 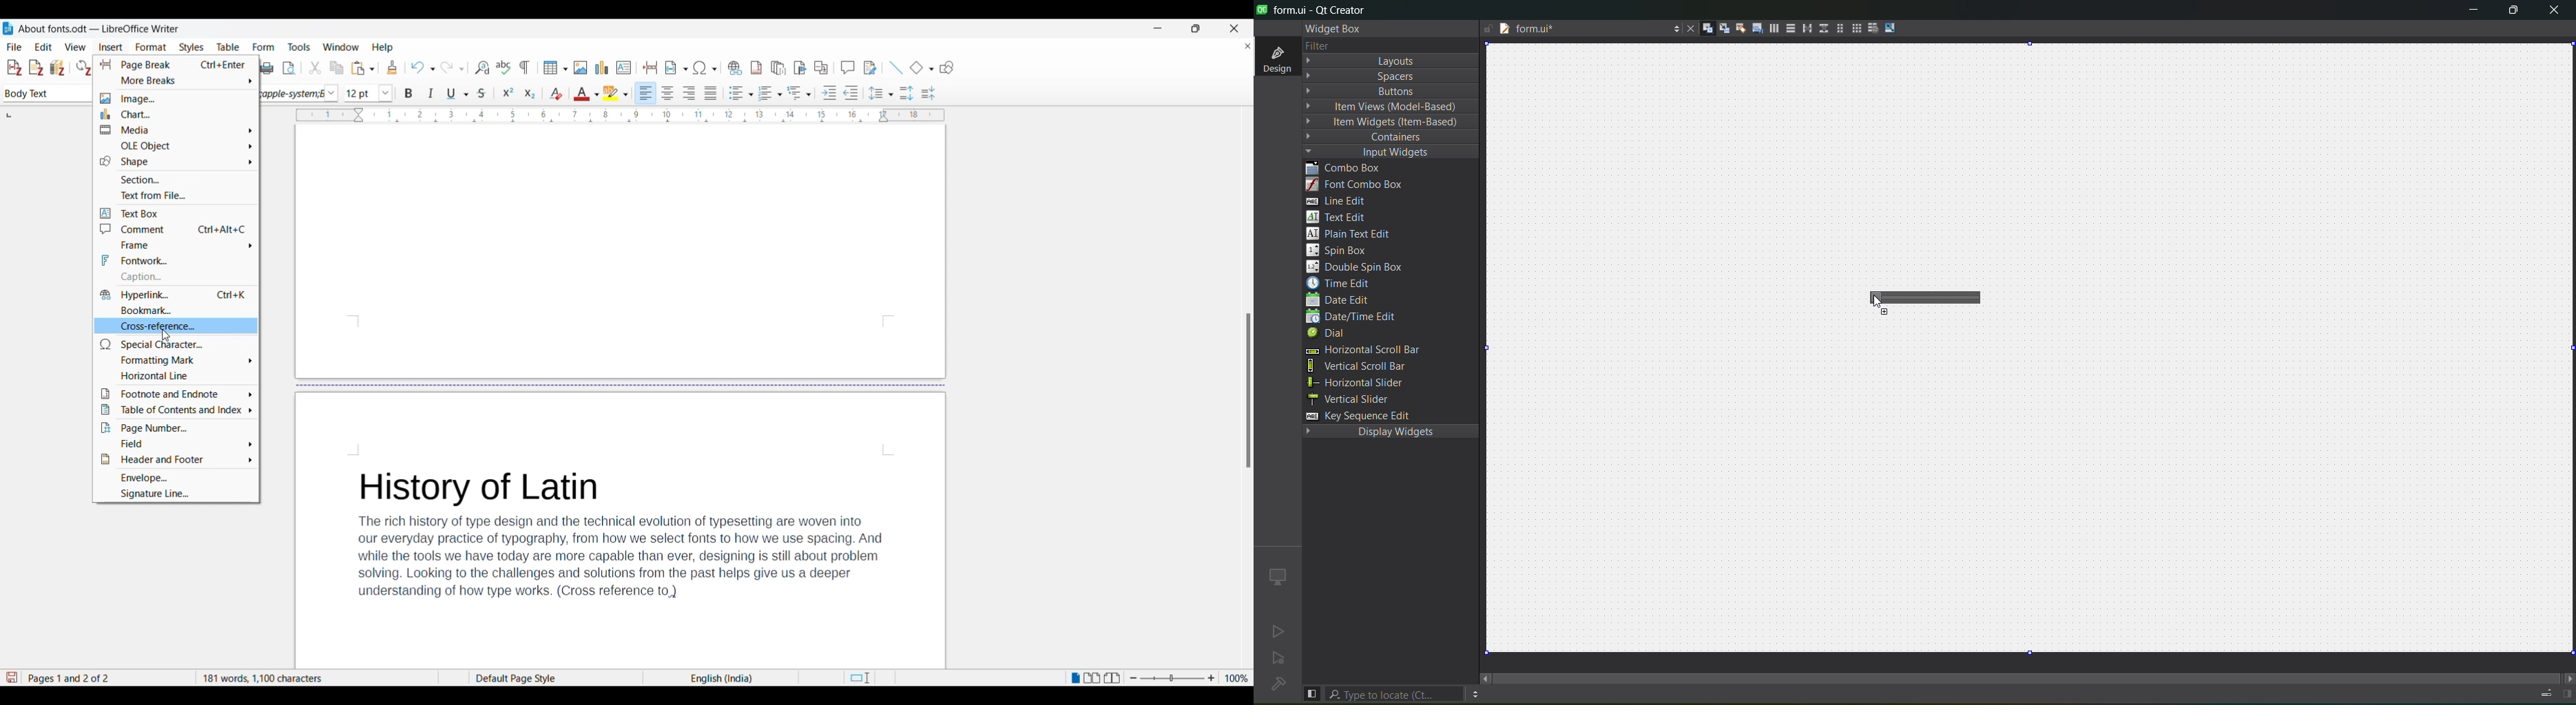 I want to click on show right panel, so click(x=2568, y=691).